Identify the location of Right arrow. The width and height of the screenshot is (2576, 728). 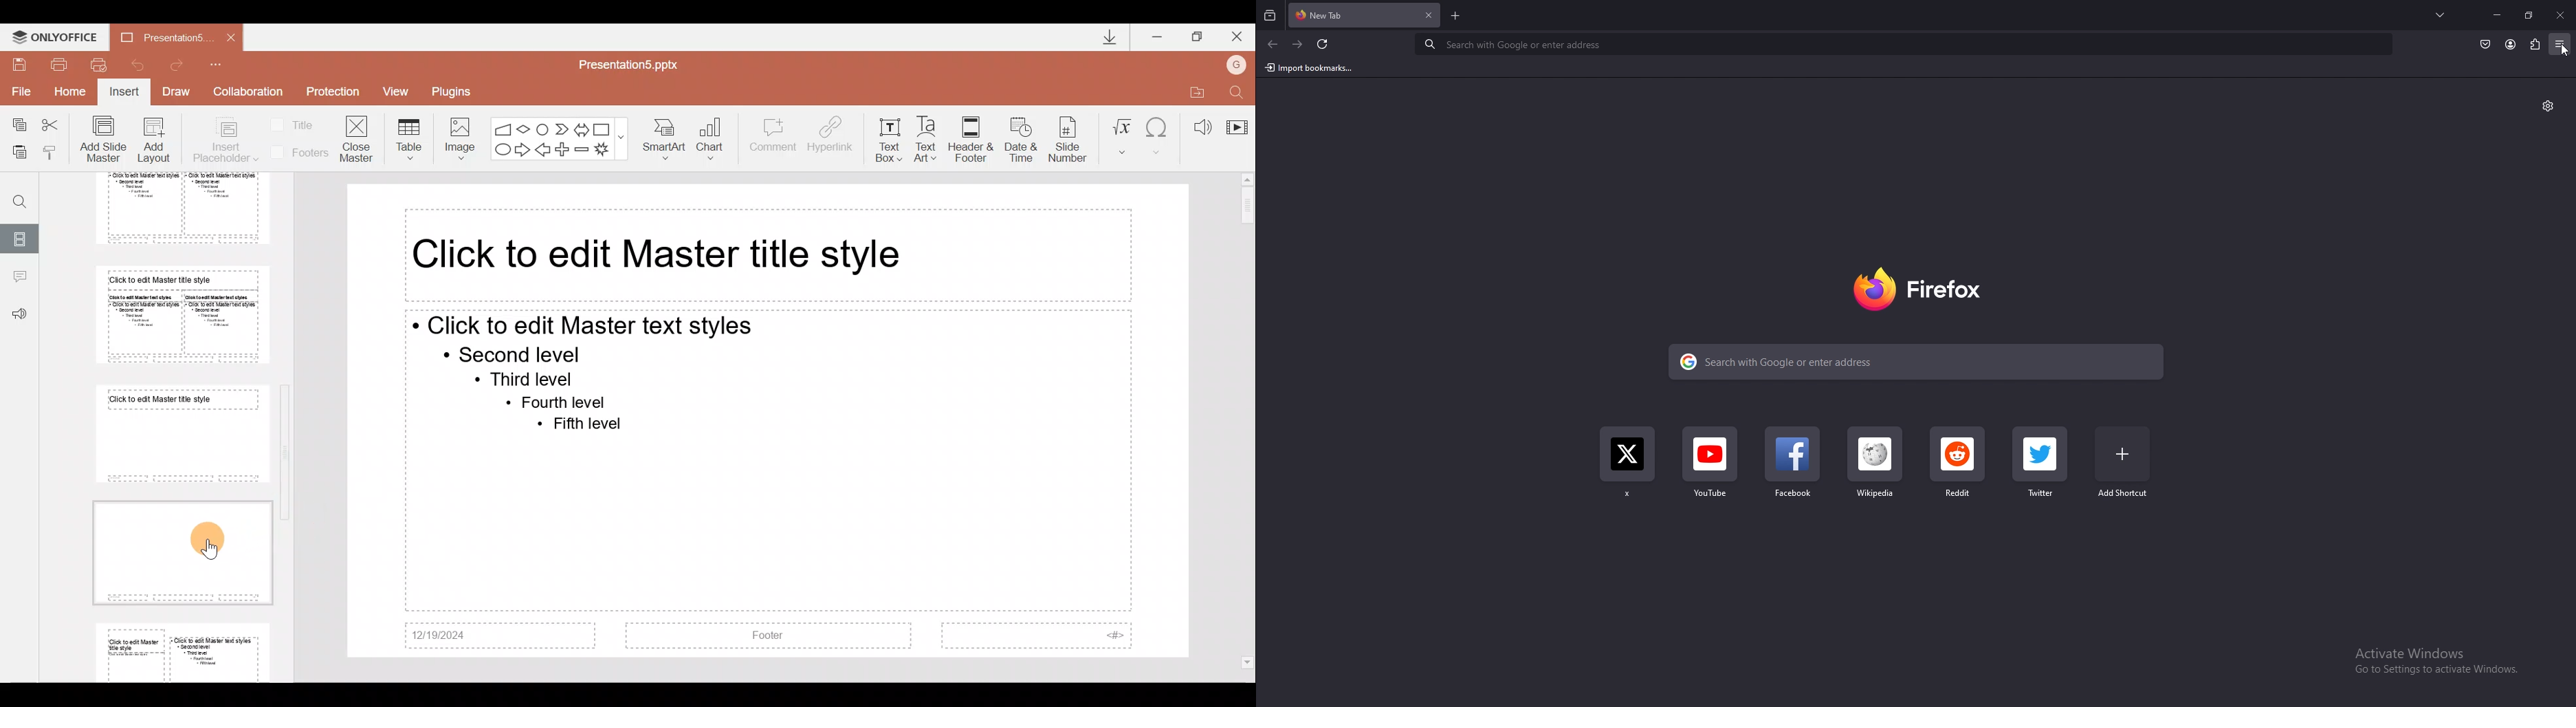
(522, 151).